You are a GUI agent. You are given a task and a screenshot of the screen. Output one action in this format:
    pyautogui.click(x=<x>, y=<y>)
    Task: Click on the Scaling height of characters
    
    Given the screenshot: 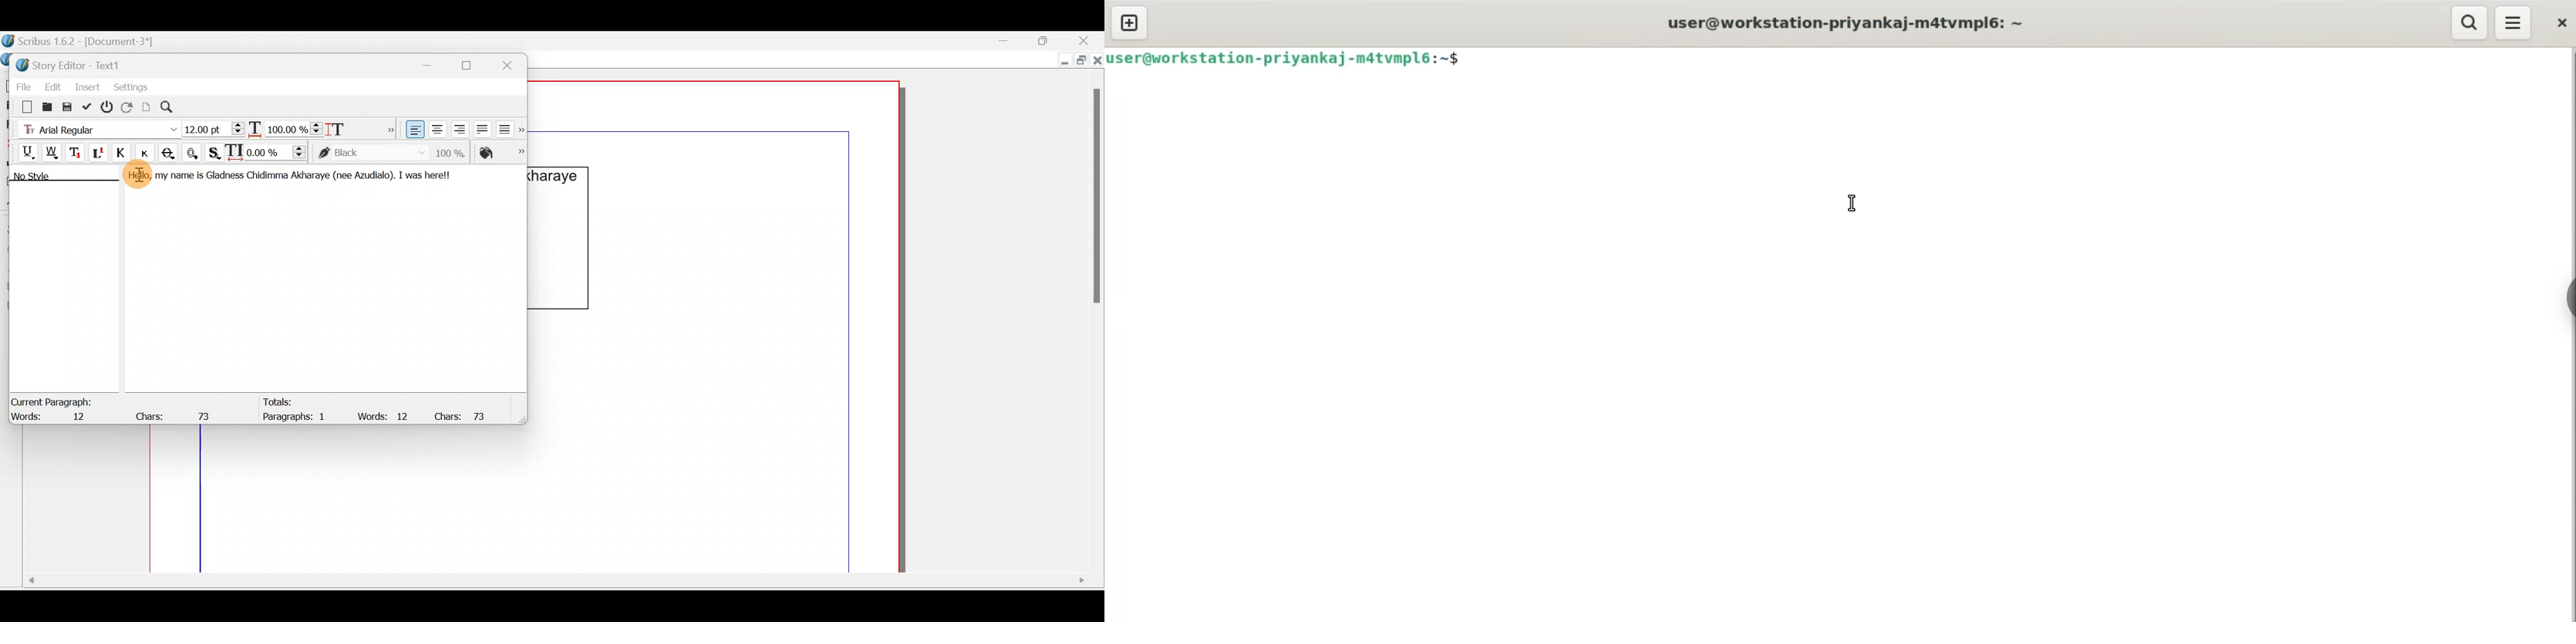 What is the action you would take?
    pyautogui.click(x=352, y=126)
    